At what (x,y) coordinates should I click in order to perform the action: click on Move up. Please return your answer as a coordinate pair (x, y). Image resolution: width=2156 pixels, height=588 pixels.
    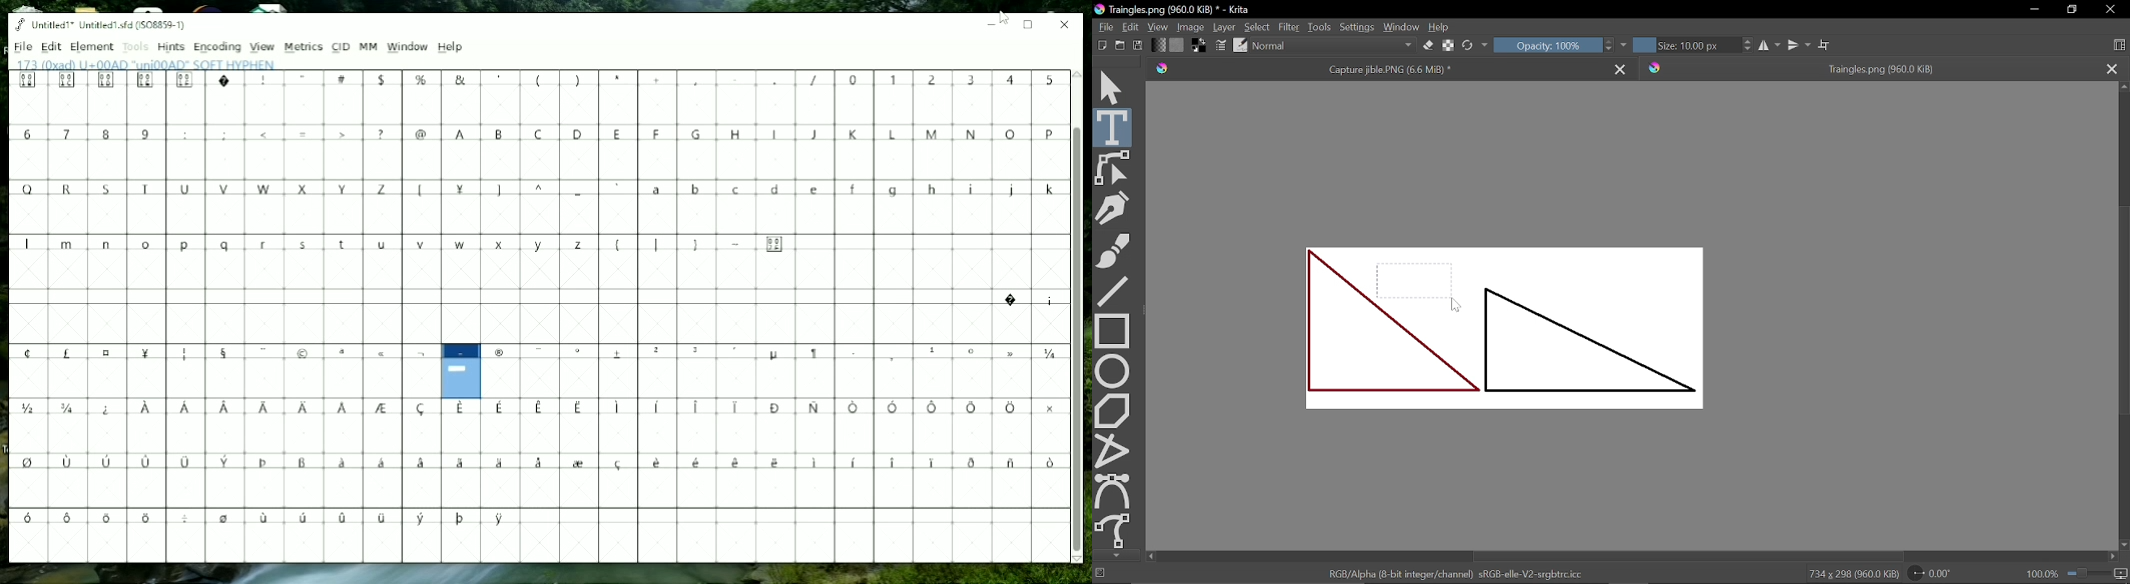
    Looking at the image, I should click on (2124, 88).